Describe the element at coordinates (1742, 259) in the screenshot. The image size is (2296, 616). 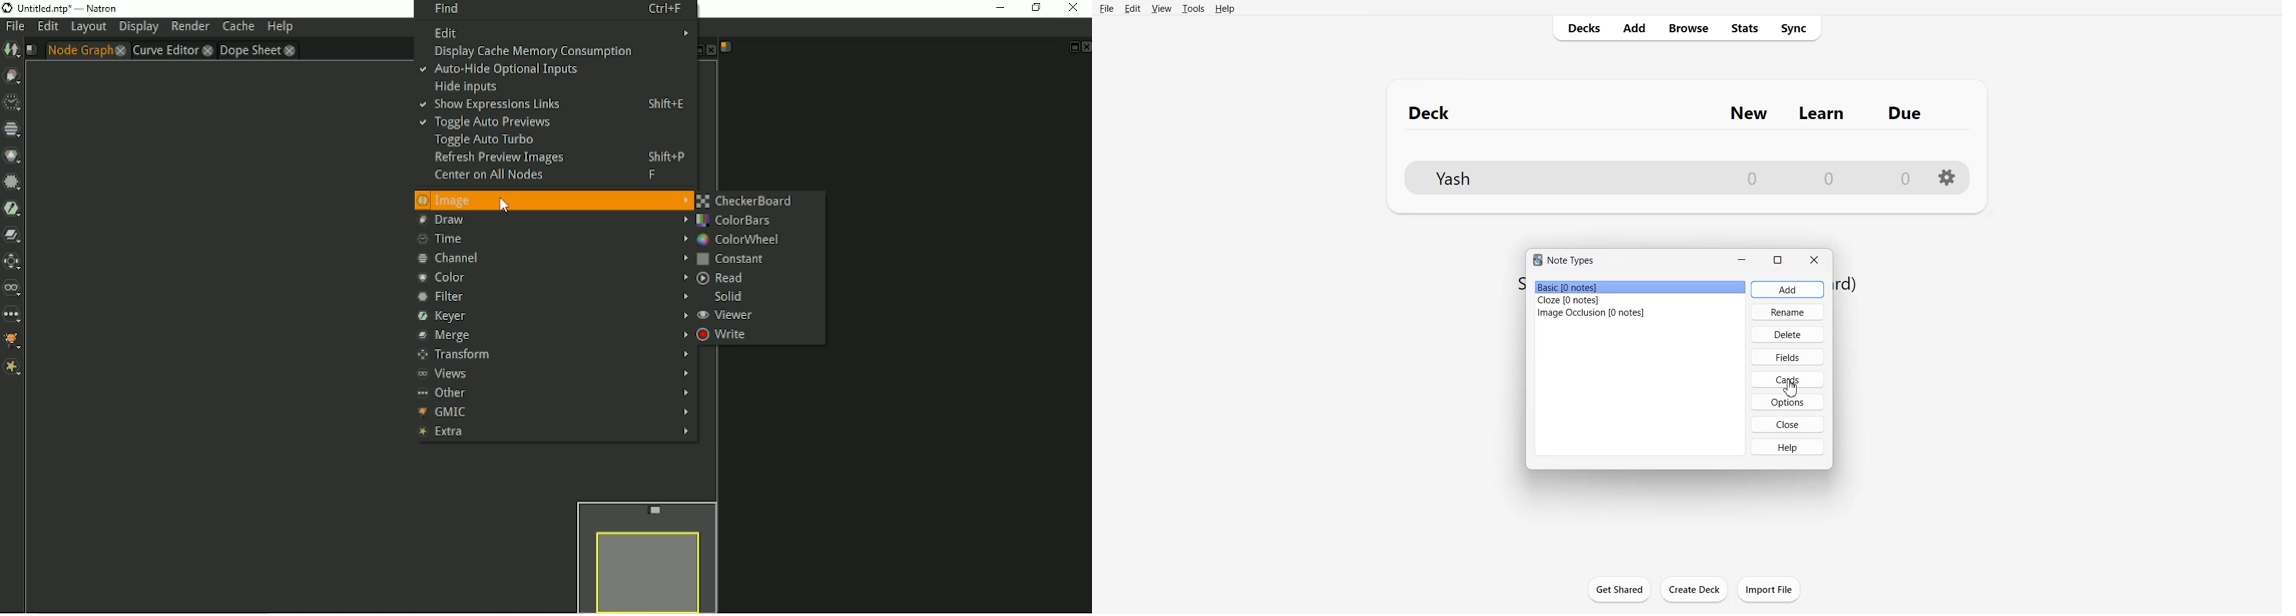
I see `Minimize` at that location.